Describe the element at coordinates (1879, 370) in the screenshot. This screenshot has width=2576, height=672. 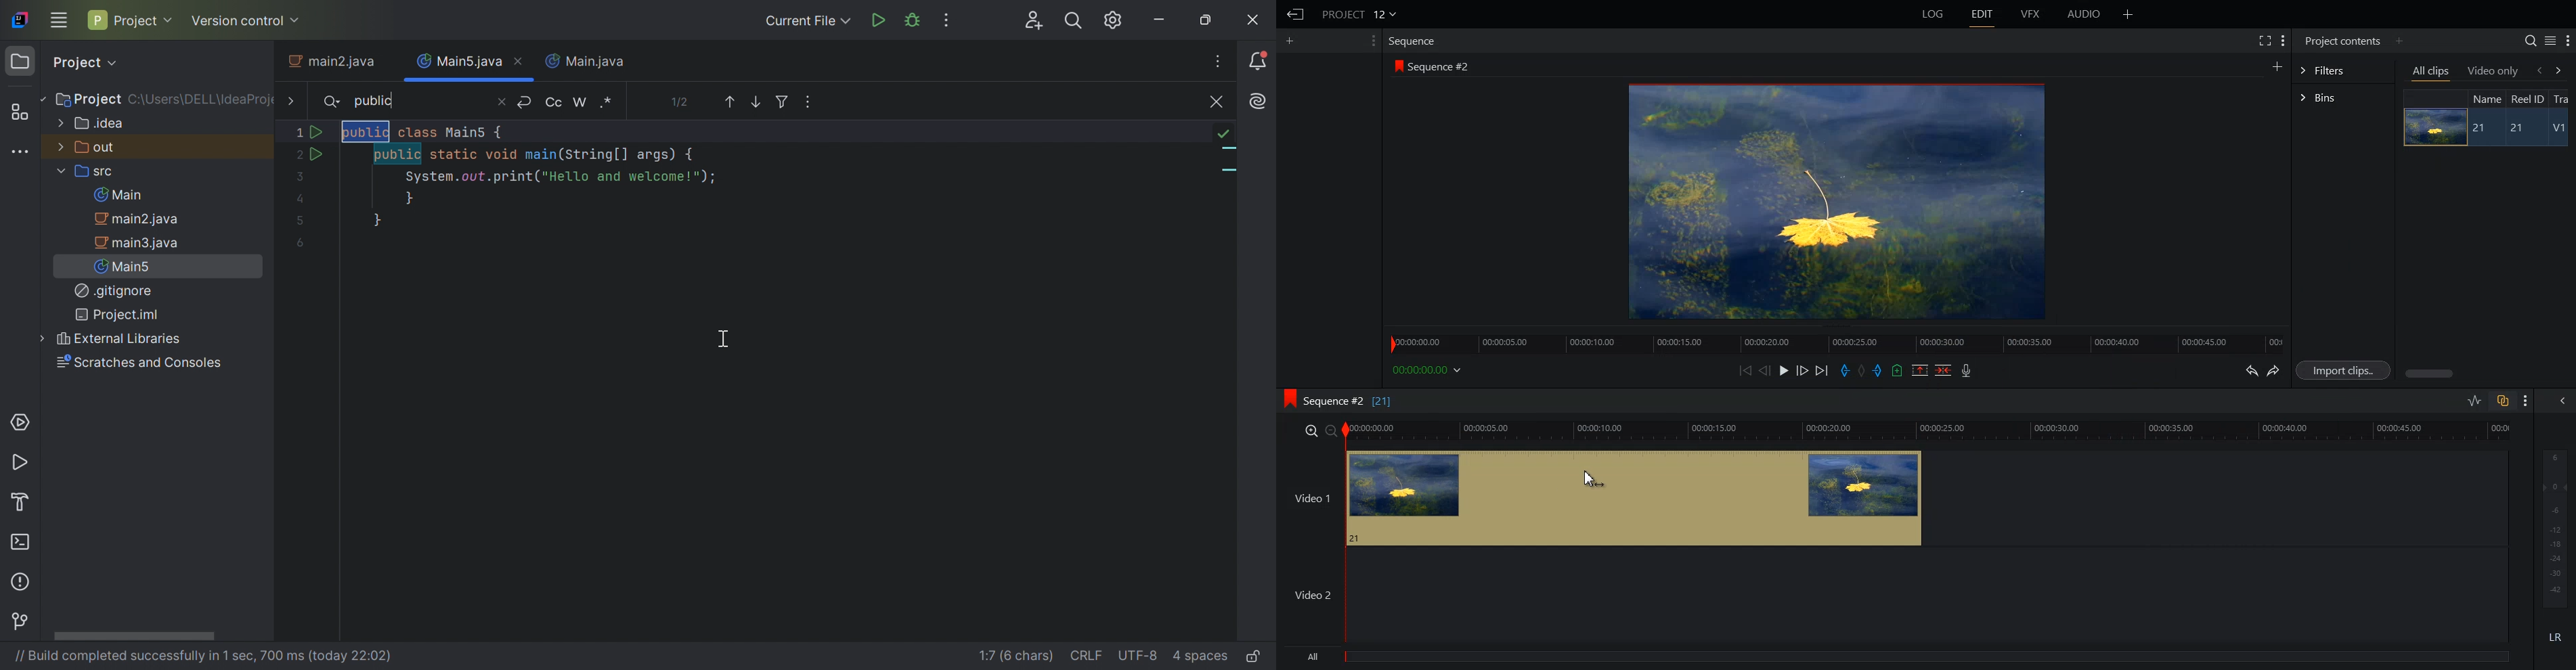
I see `Add an out Mark in current position` at that location.